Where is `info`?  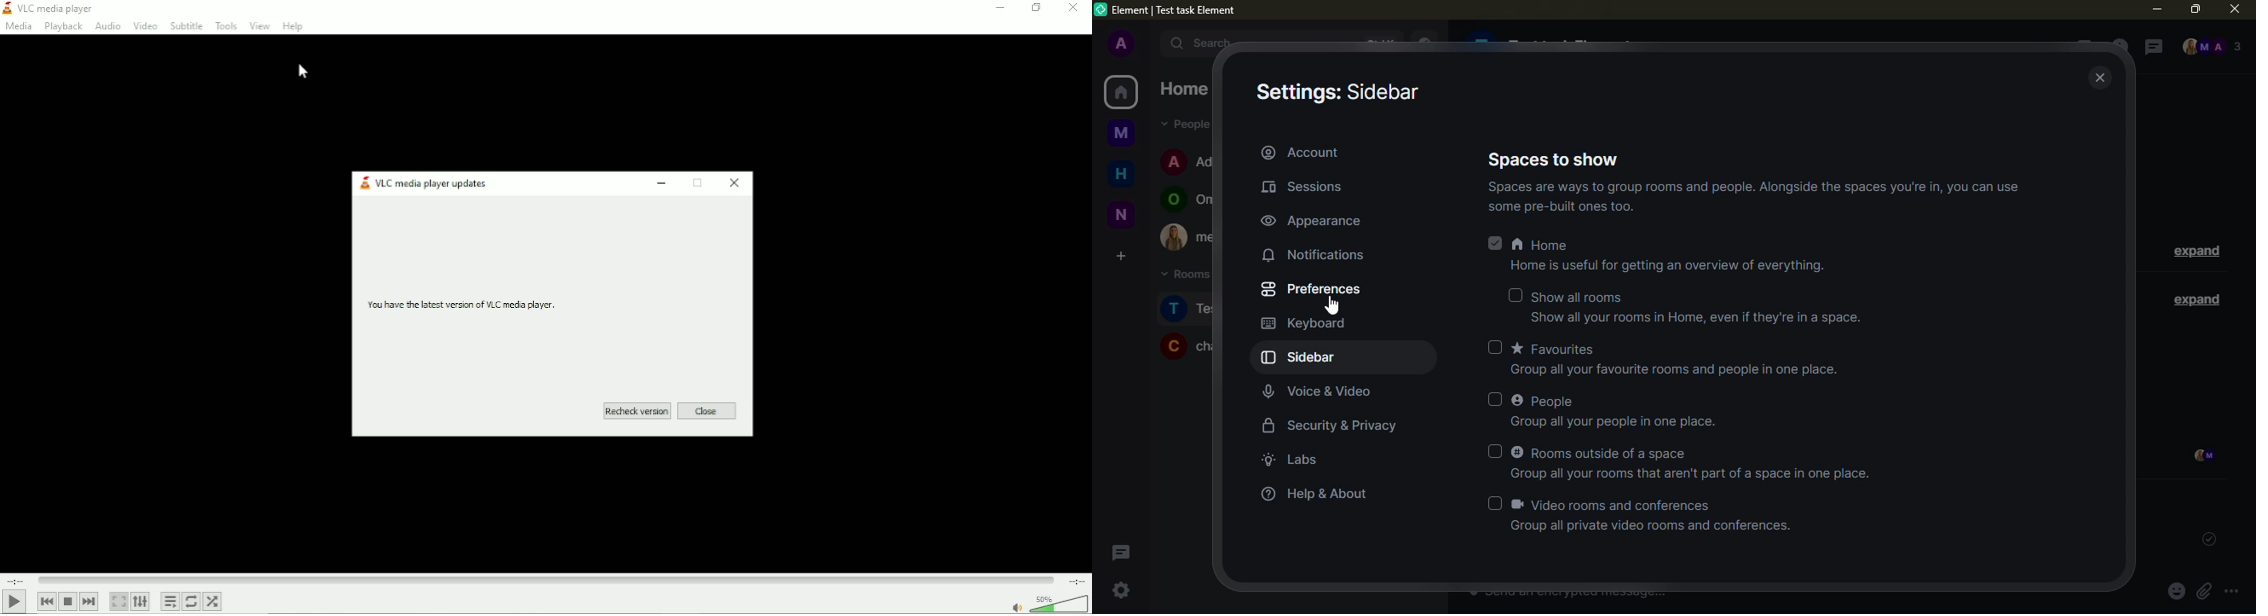 info is located at coordinates (1693, 317).